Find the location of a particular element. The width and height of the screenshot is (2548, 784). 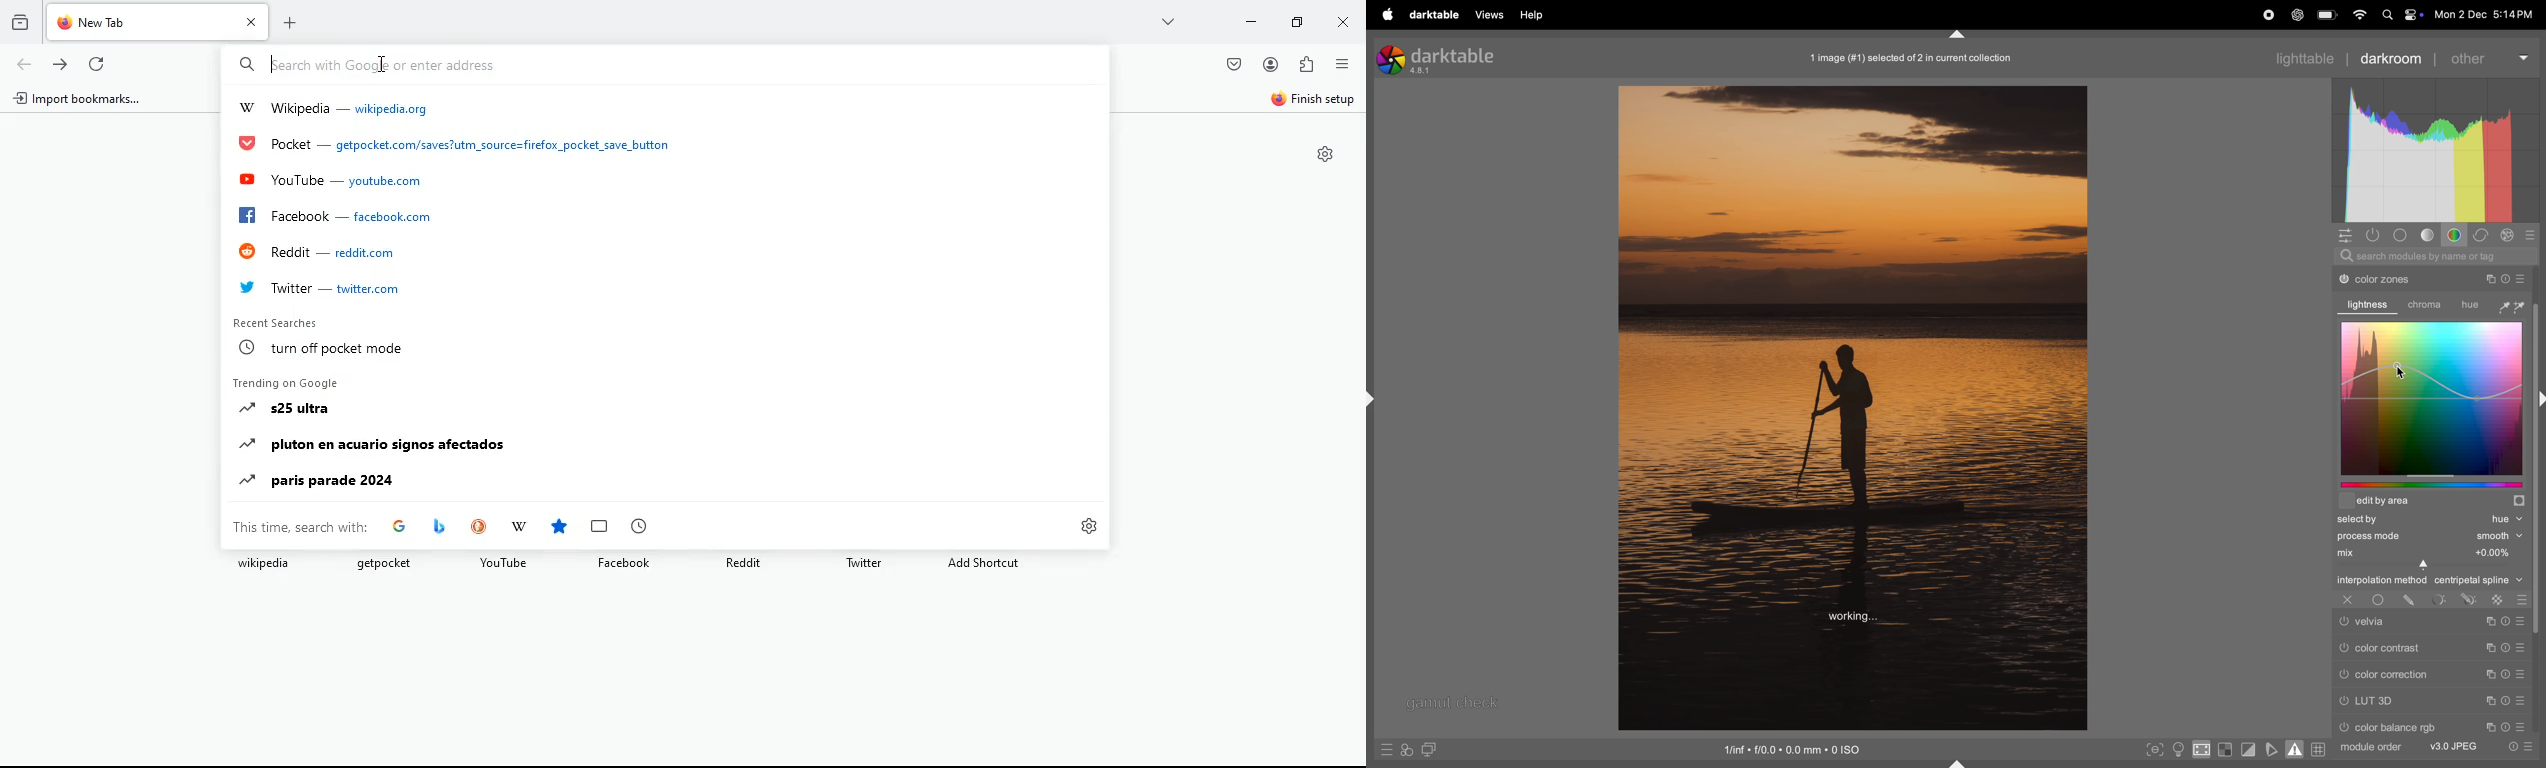

Timer is located at coordinates (2504, 279).